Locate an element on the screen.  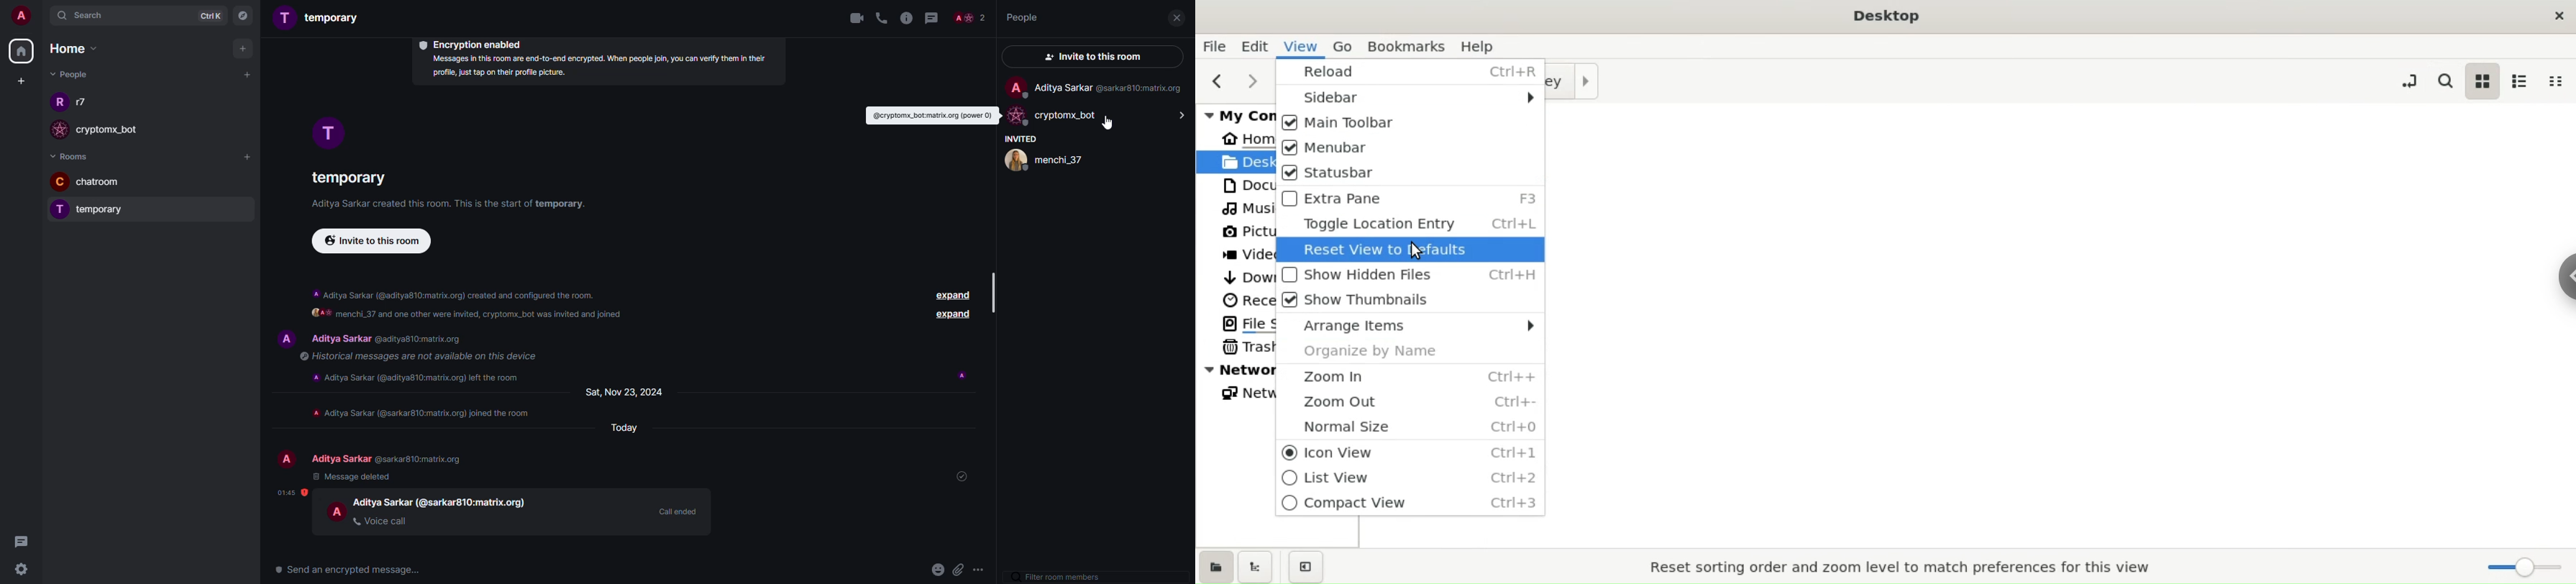
profile is located at coordinates (327, 133).